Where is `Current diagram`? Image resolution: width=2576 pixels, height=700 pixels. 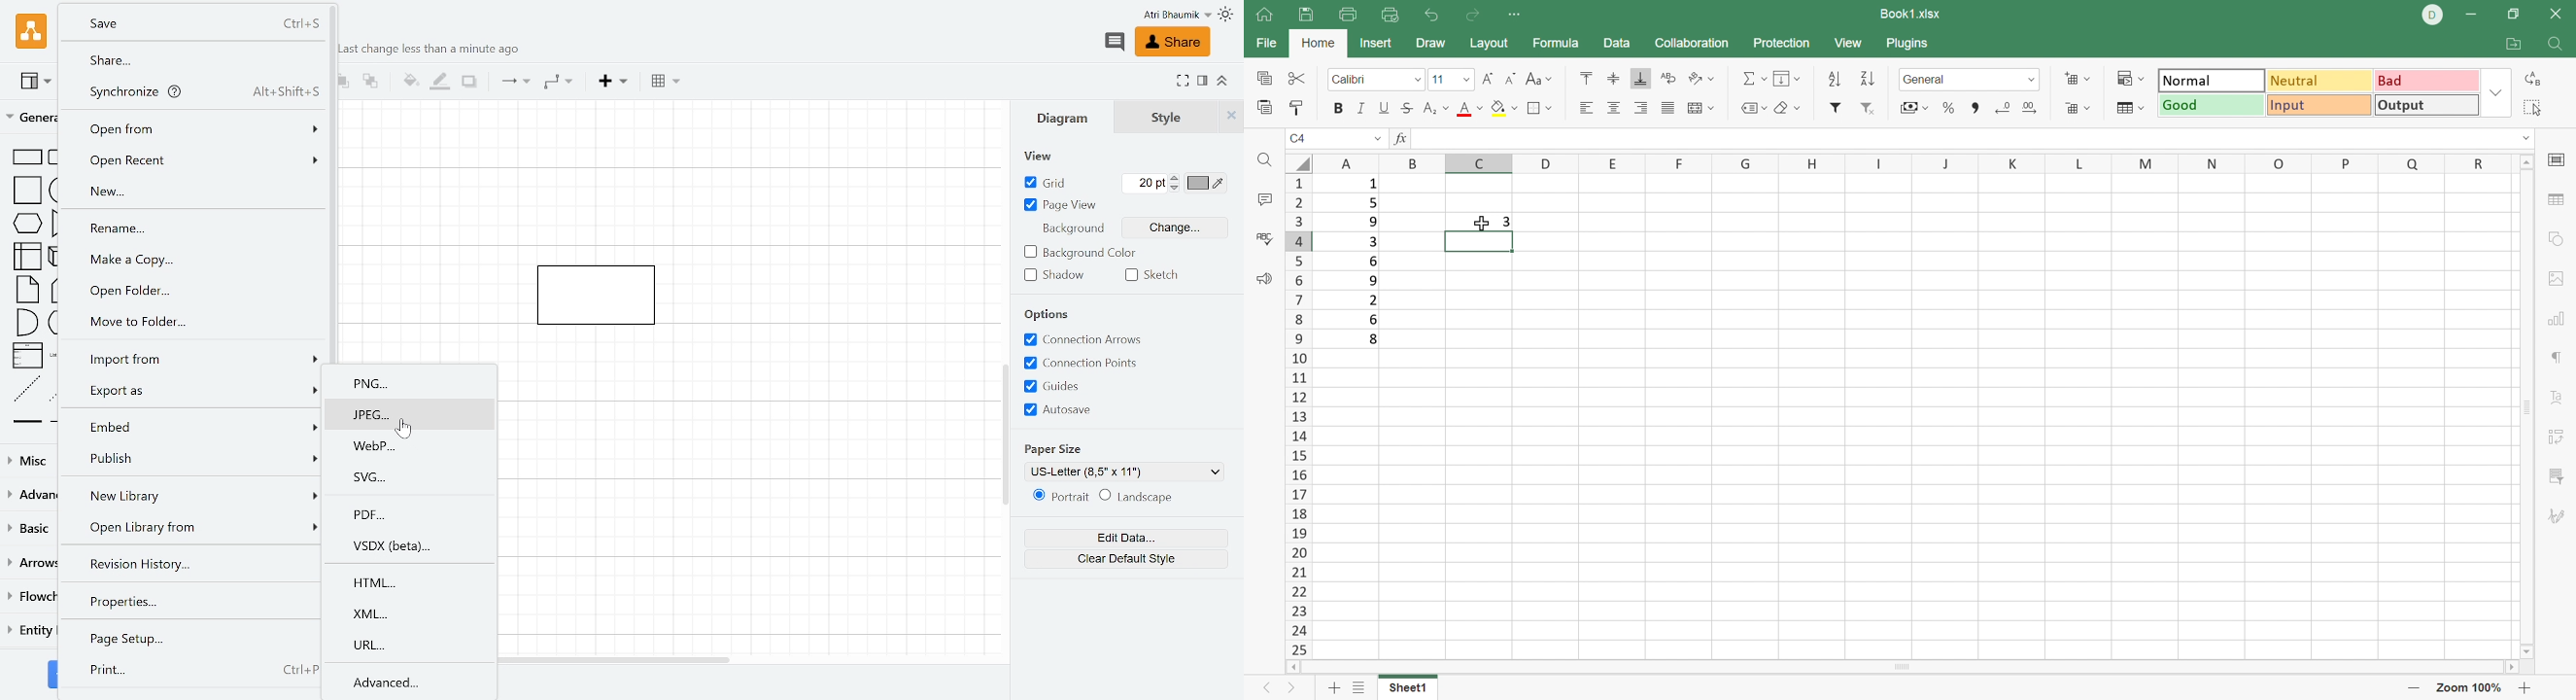 Current diagram is located at coordinates (605, 288).